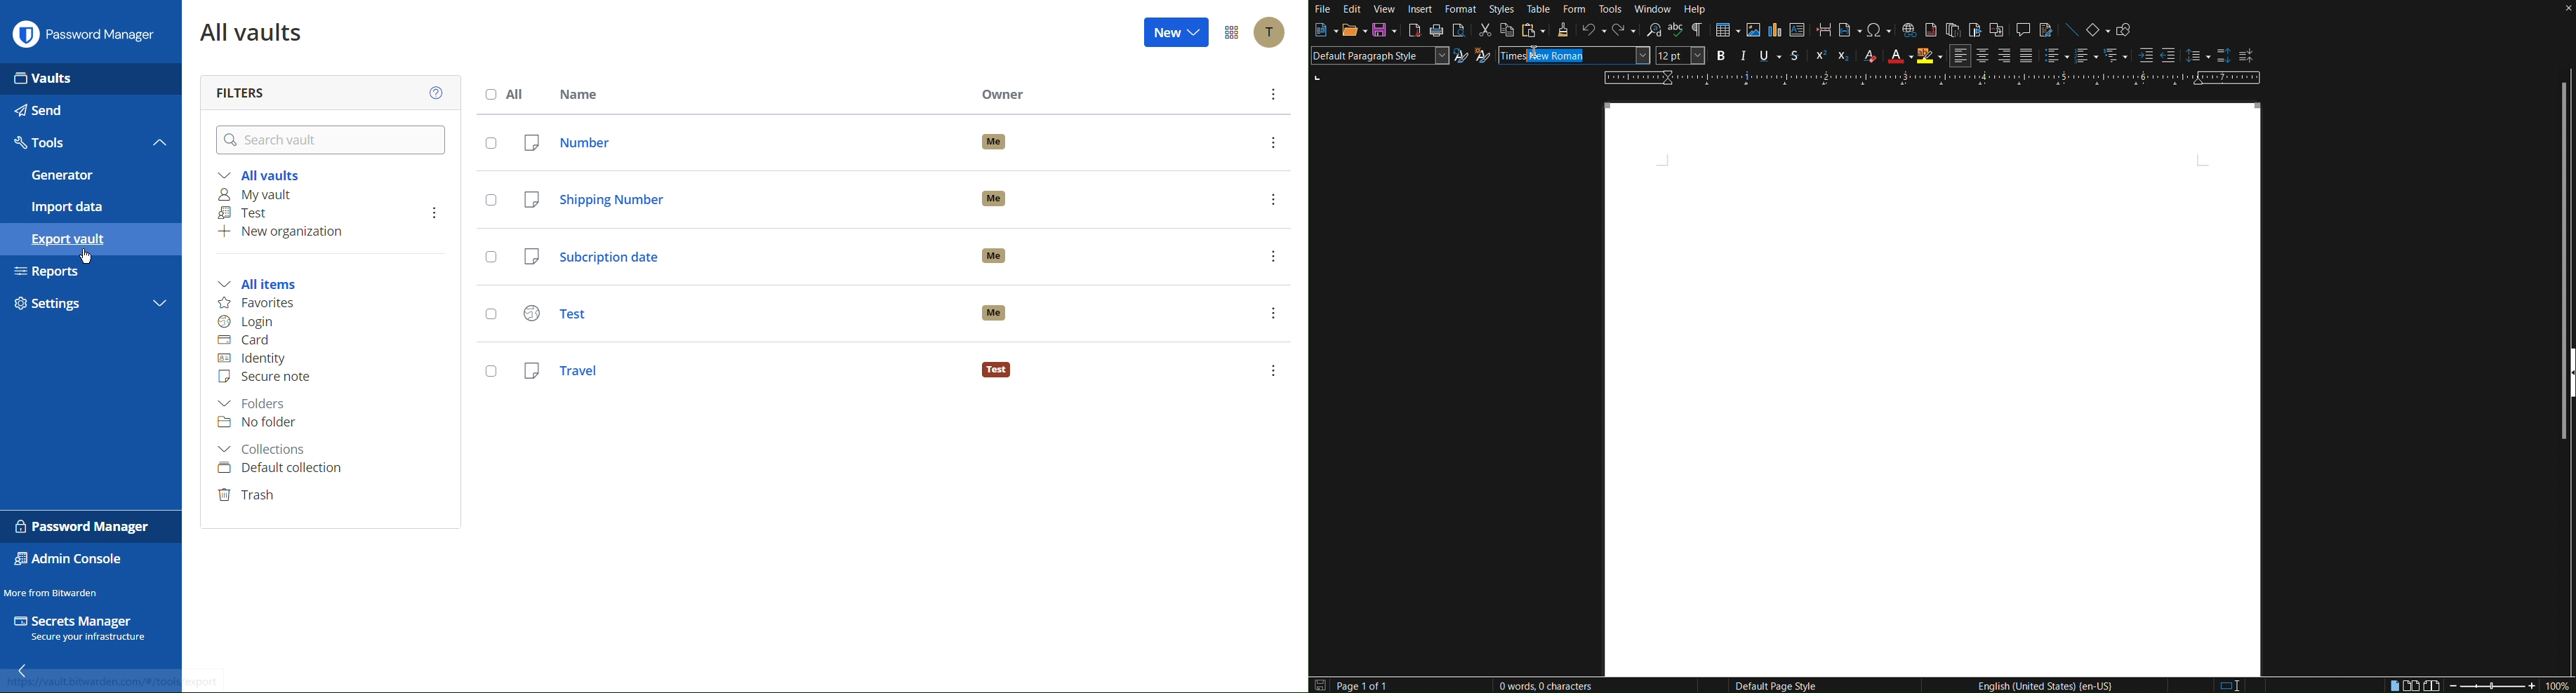 The width and height of the screenshot is (2576, 700). Describe the element at coordinates (1795, 55) in the screenshot. I see `Strikethrough` at that location.